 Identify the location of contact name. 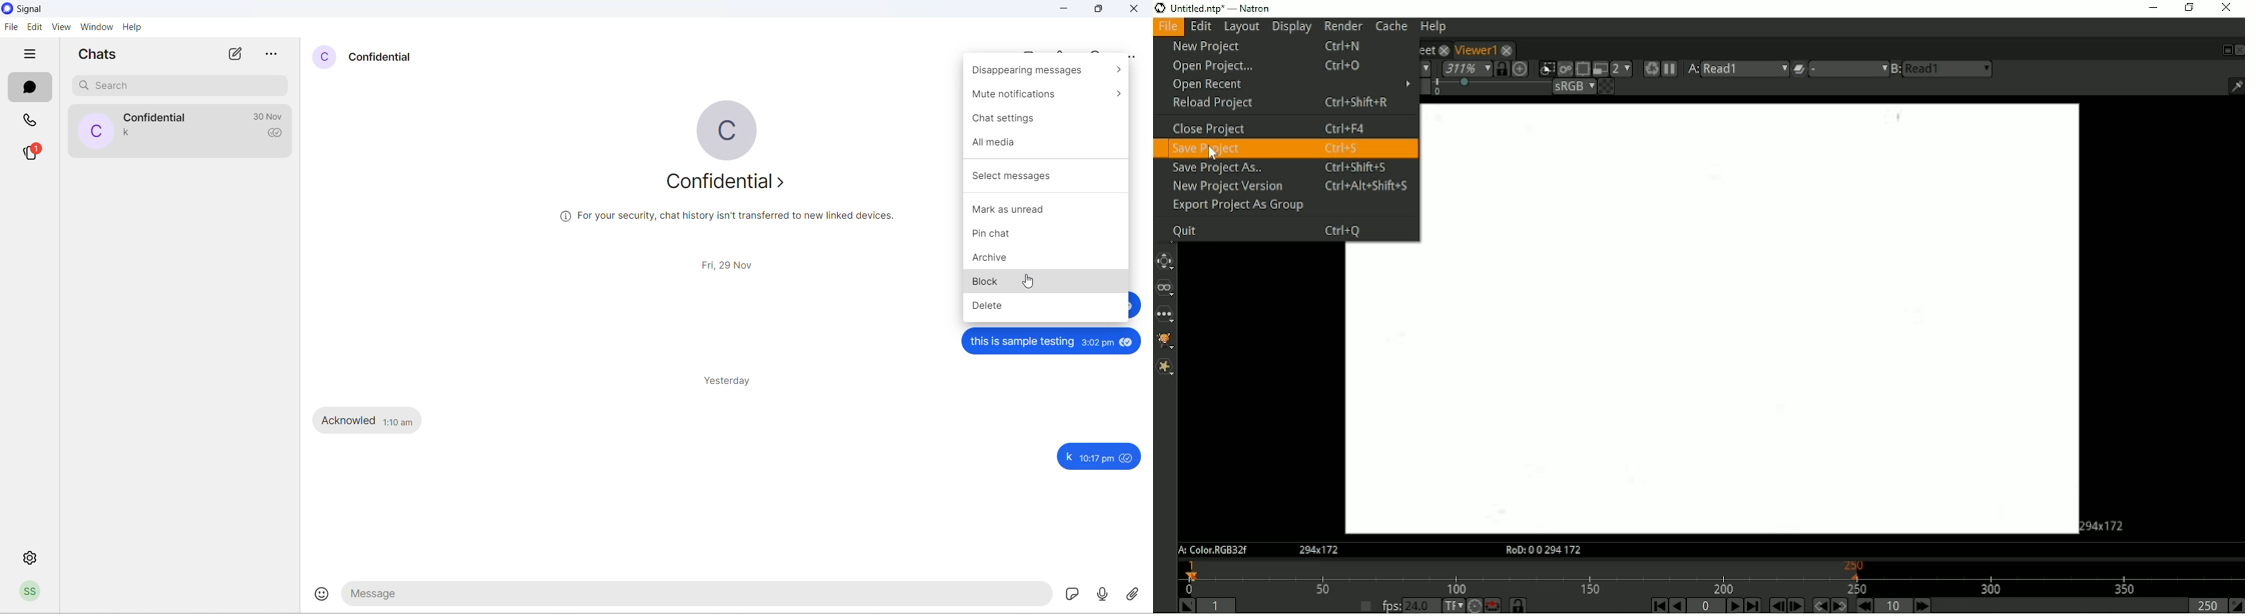
(389, 58).